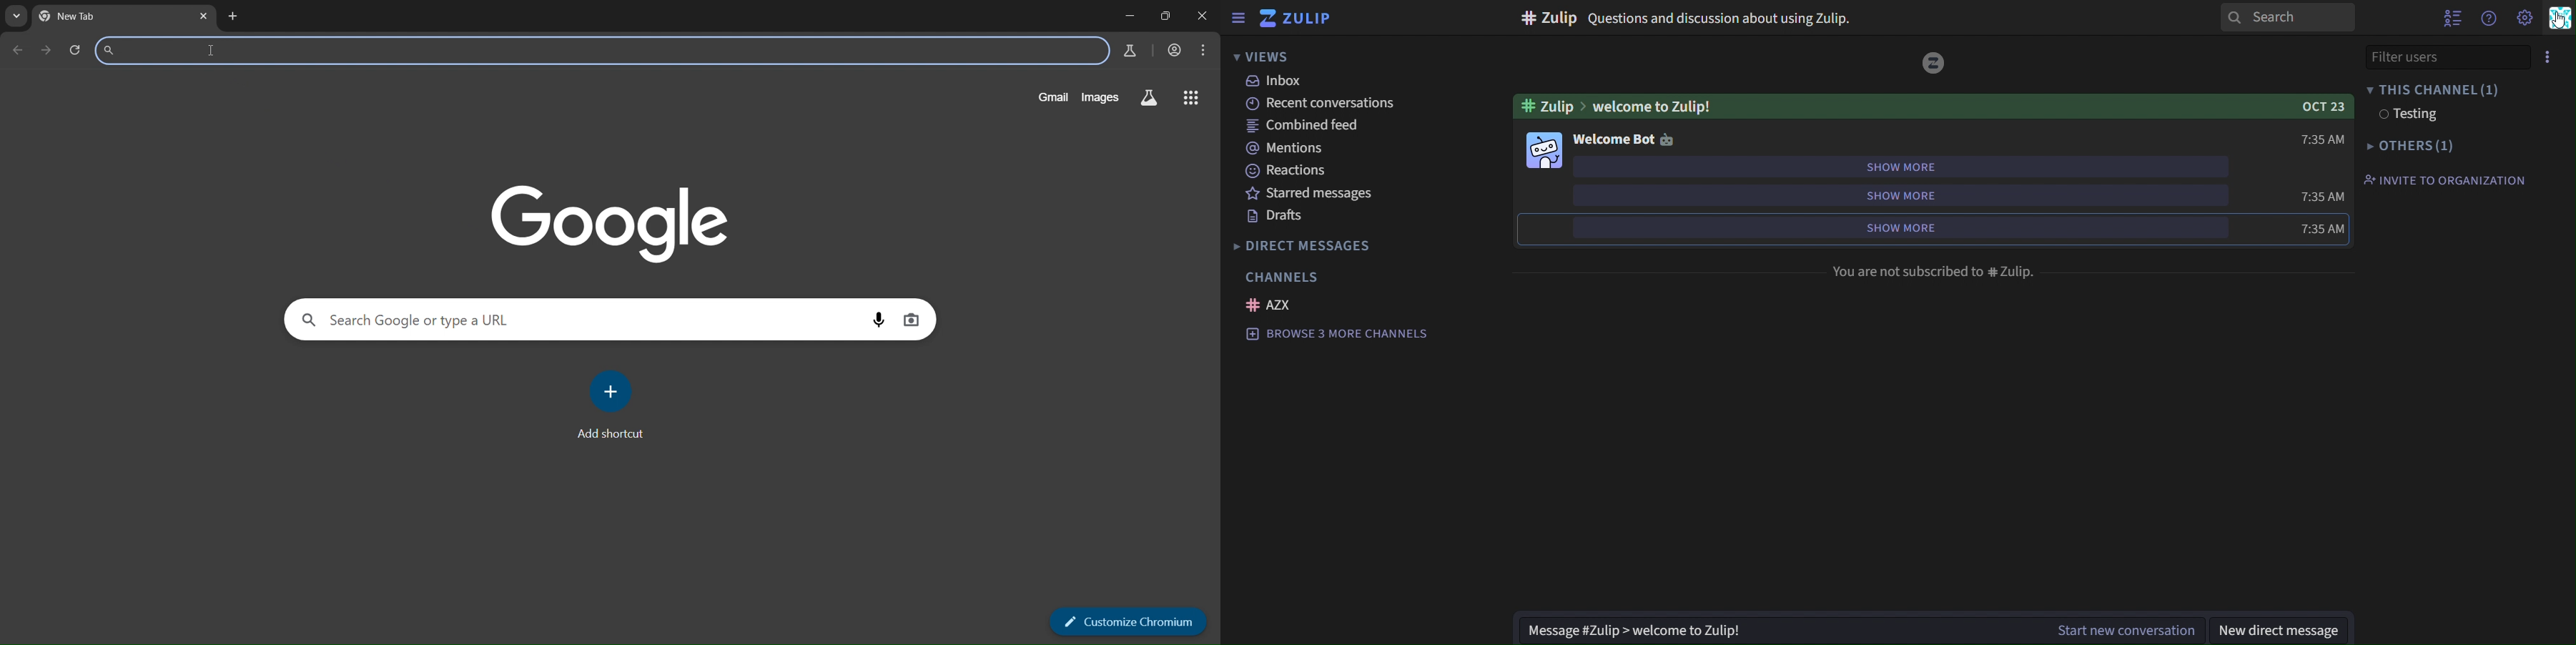 The width and height of the screenshot is (2576, 672). I want to click on mentions, so click(1288, 148).